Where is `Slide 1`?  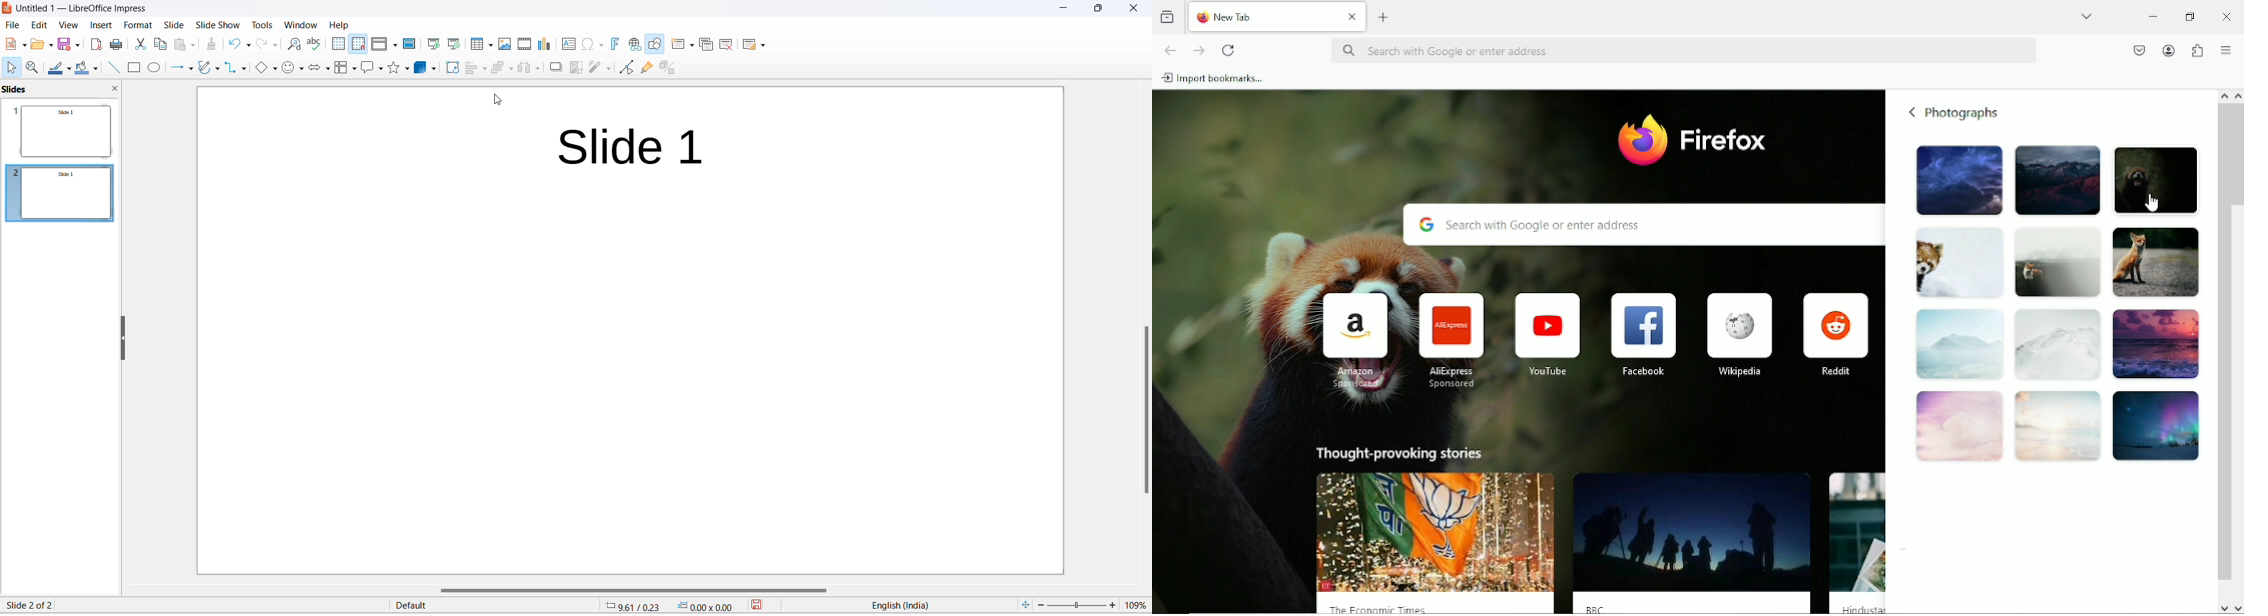
Slide 1 is located at coordinates (60, 130).